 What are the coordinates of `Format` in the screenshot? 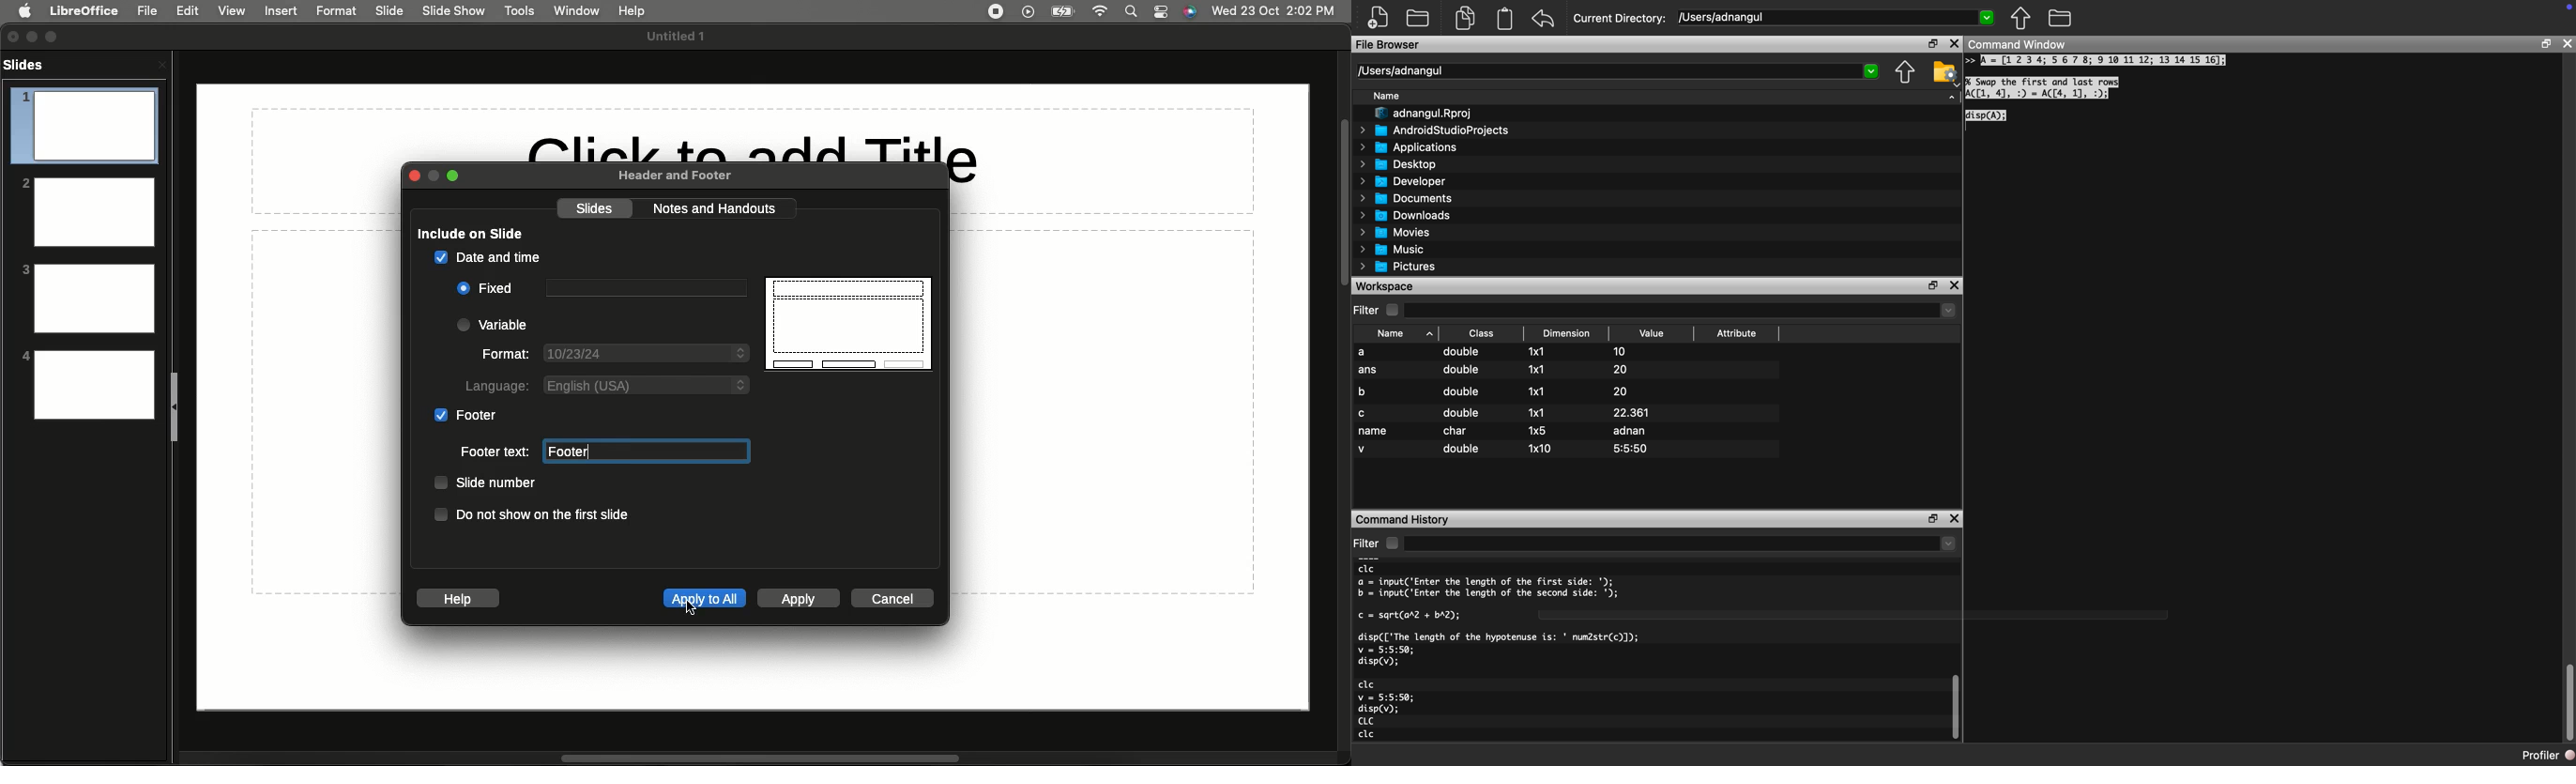 It's located at (337, 10).